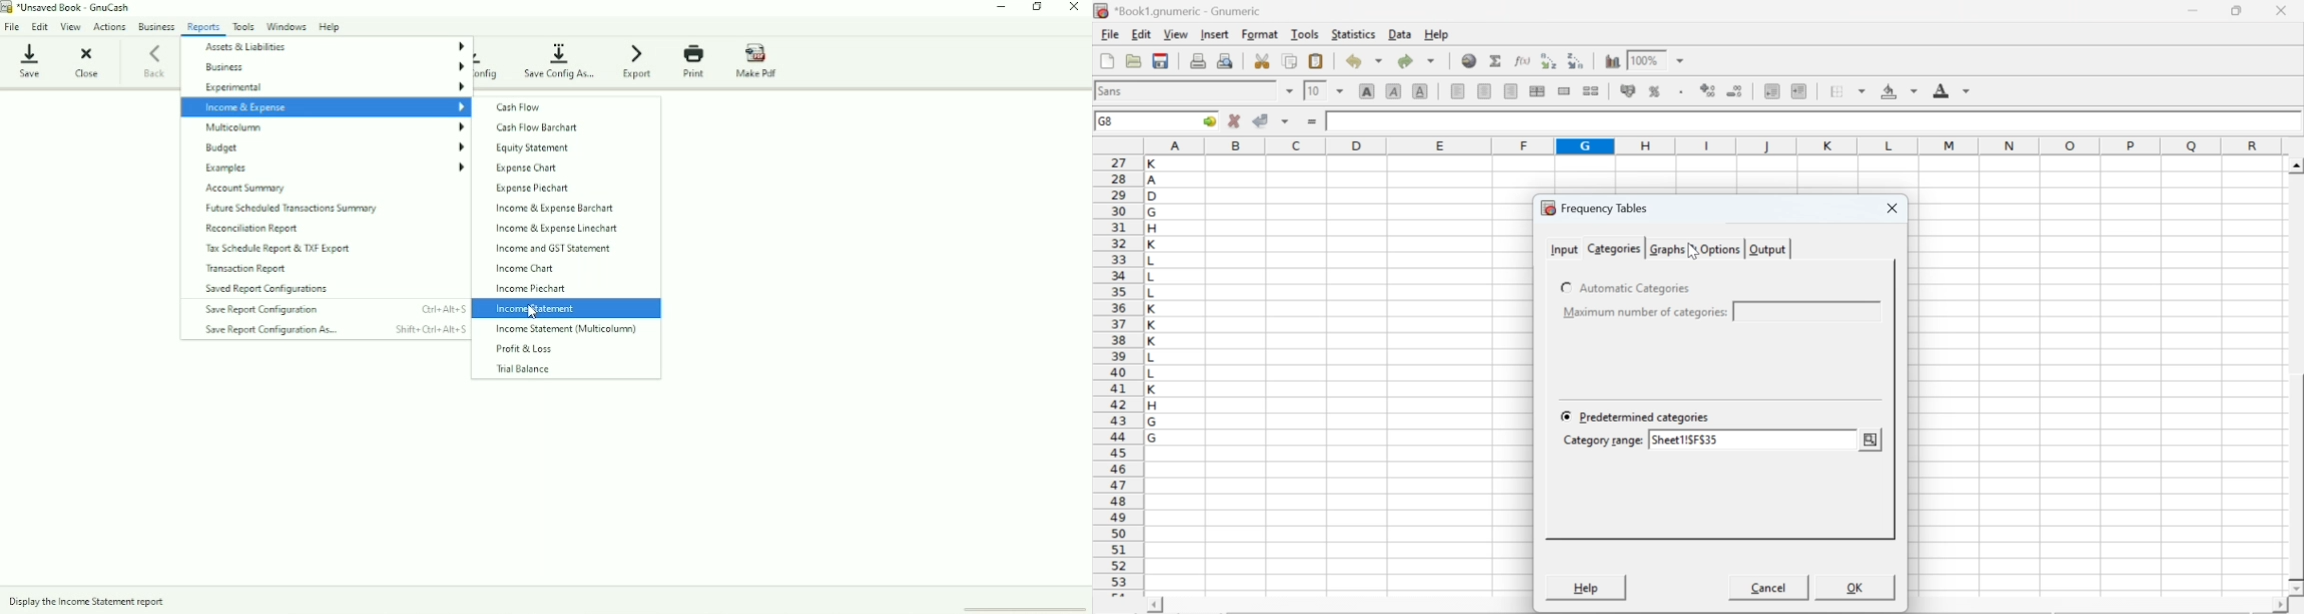 Image resolution: width=2324 pixels, height=616 pixels. What do you see at coordinates (1524, 60) in the screenshot?
I see `edit function in current cell` at bounding box center [1524, 60].